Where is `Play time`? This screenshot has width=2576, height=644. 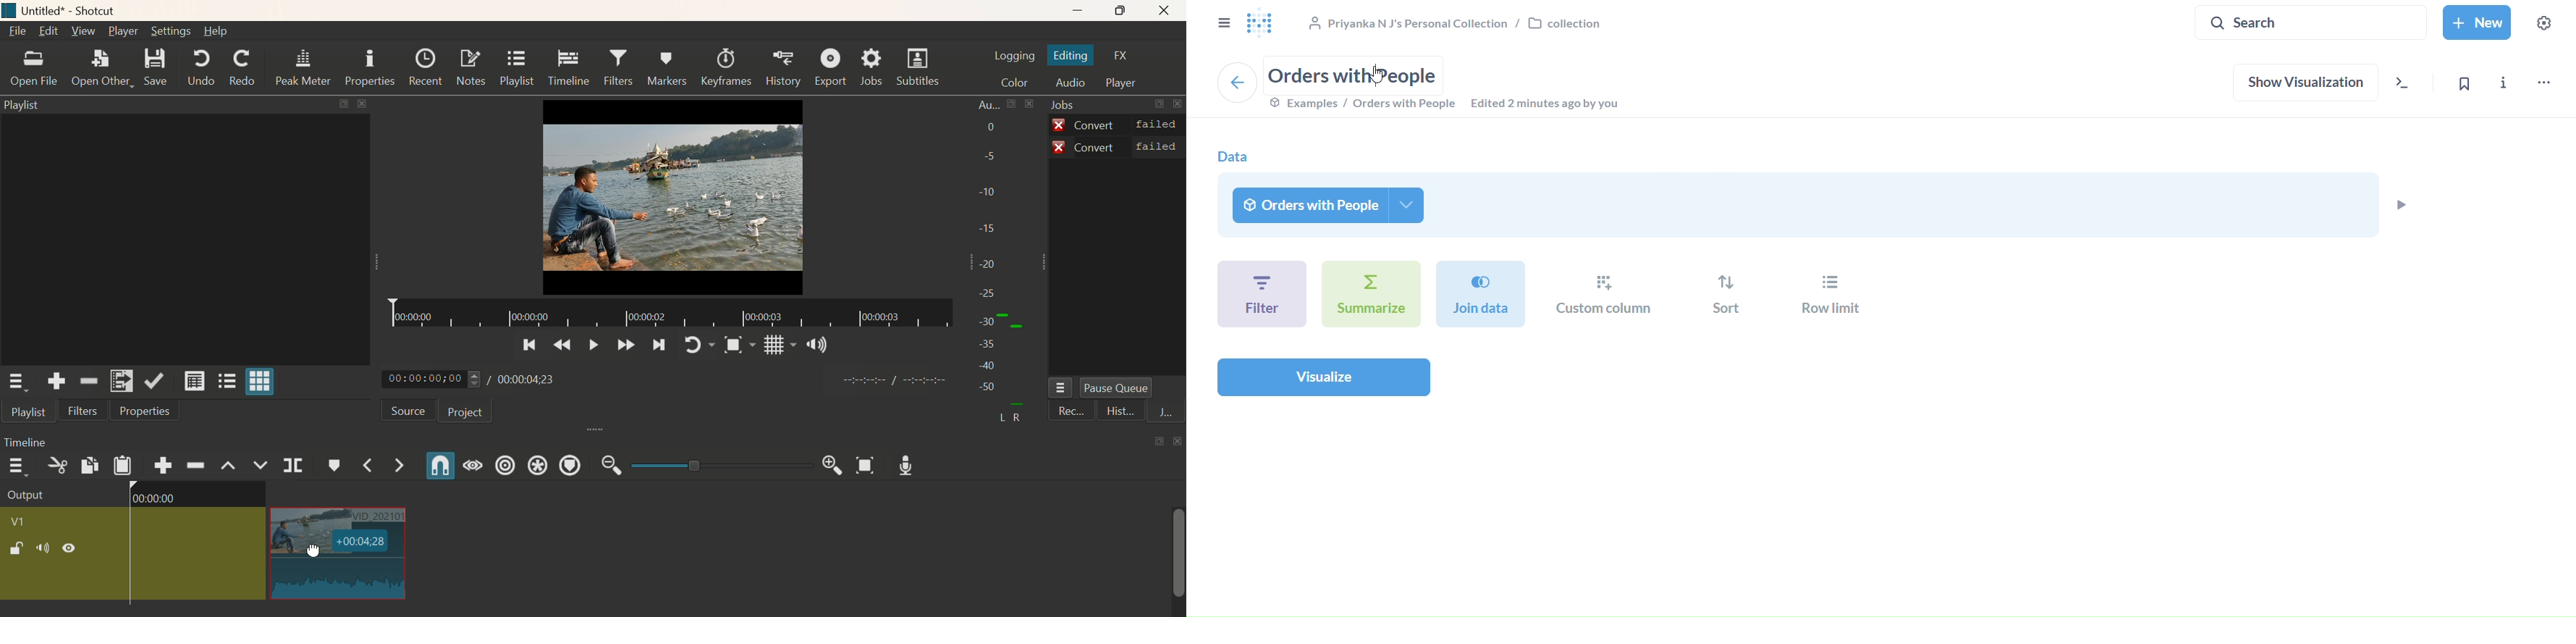 Play time is located at coordinates (476, 380).